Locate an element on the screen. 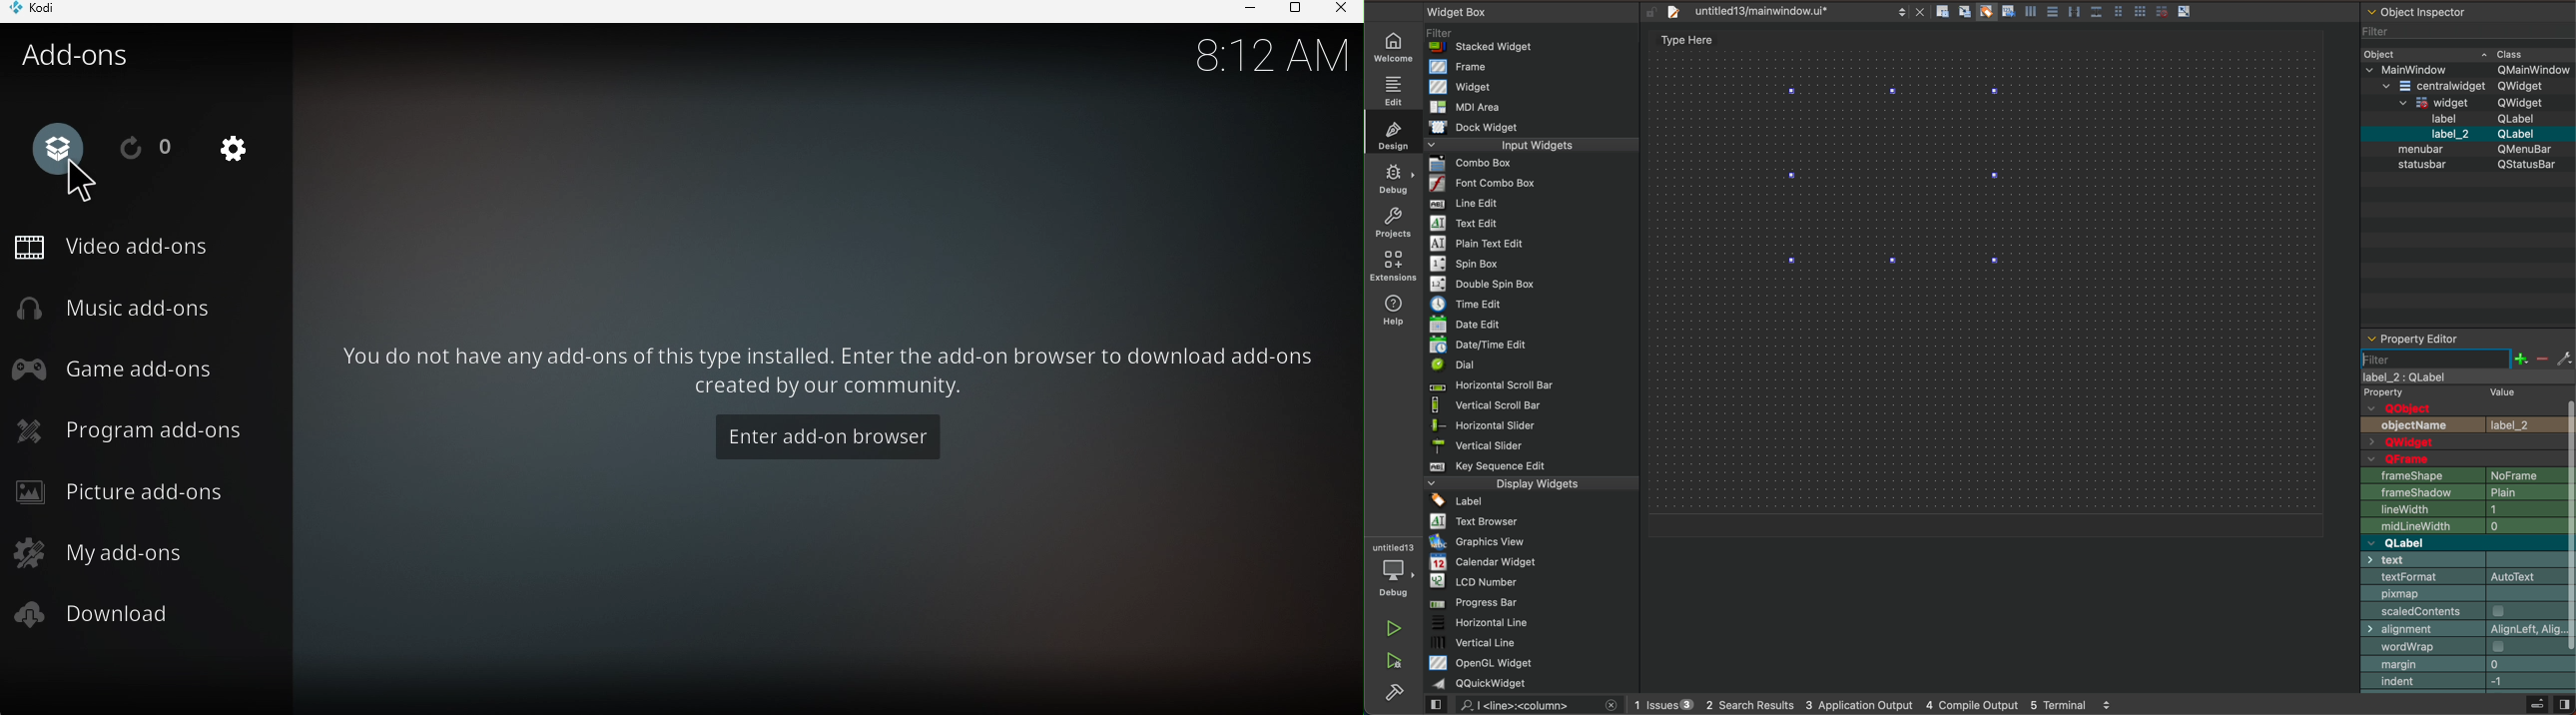 This screenshot has height=728, width=2576. Minimize is located at coordinates (1244, 11).